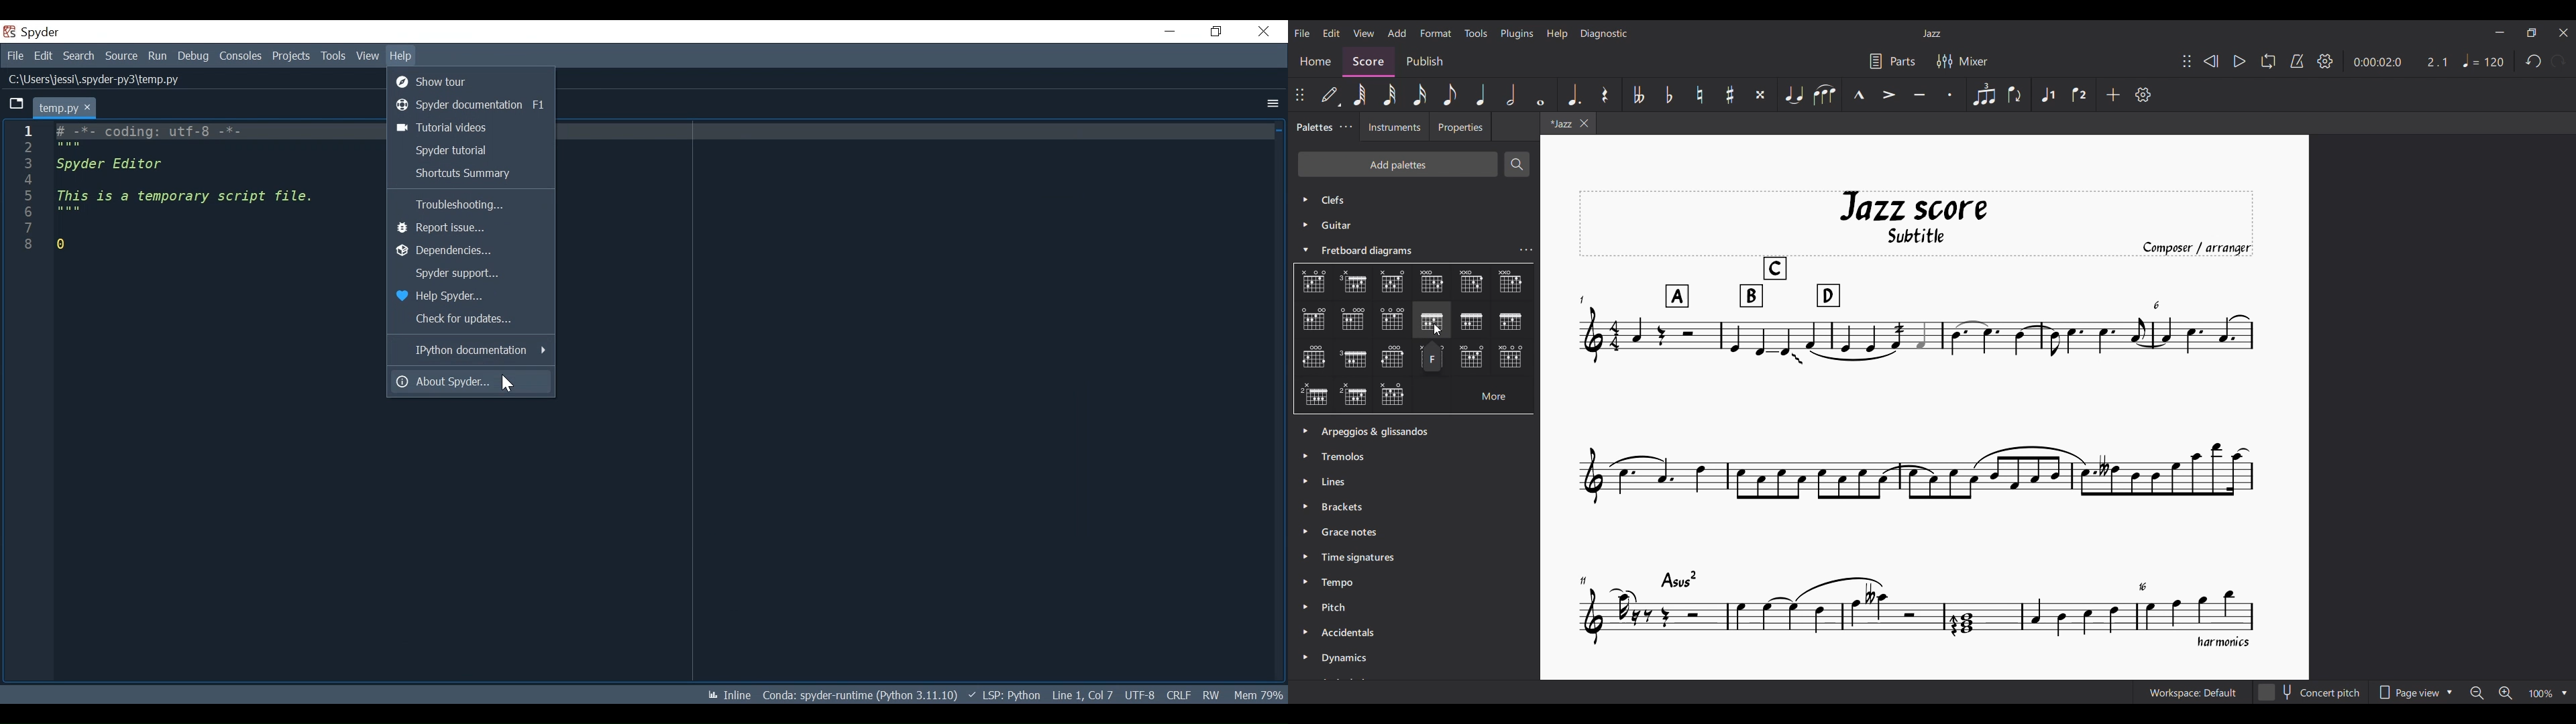  Describe the element at coordinates (1761, 95) in the screenshot. I see `Toggle double sharp` at that location.